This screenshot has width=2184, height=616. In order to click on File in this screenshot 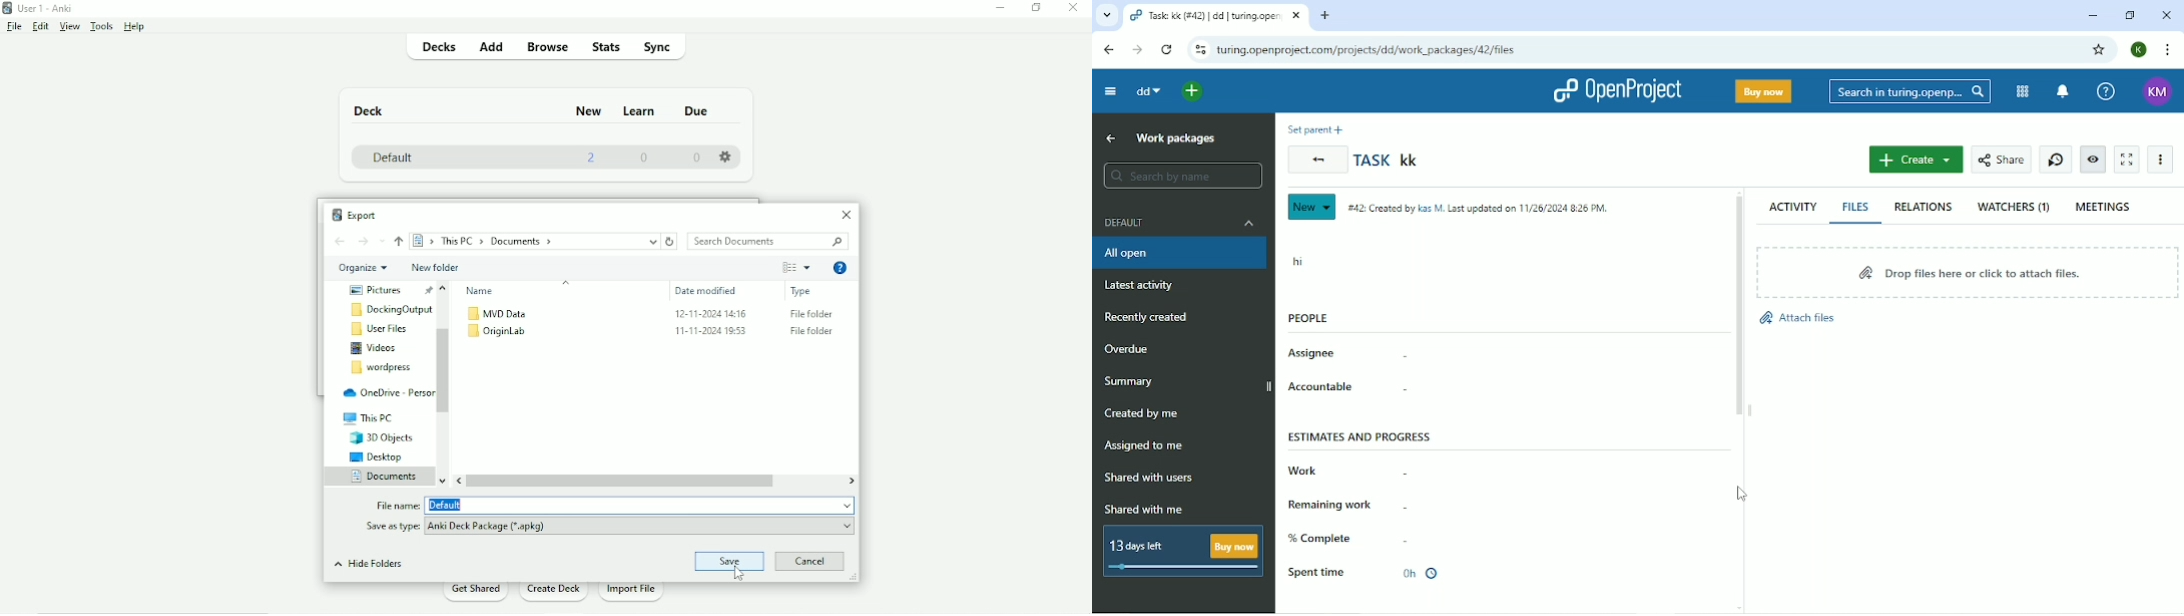, I will do `click(14, 27)`.